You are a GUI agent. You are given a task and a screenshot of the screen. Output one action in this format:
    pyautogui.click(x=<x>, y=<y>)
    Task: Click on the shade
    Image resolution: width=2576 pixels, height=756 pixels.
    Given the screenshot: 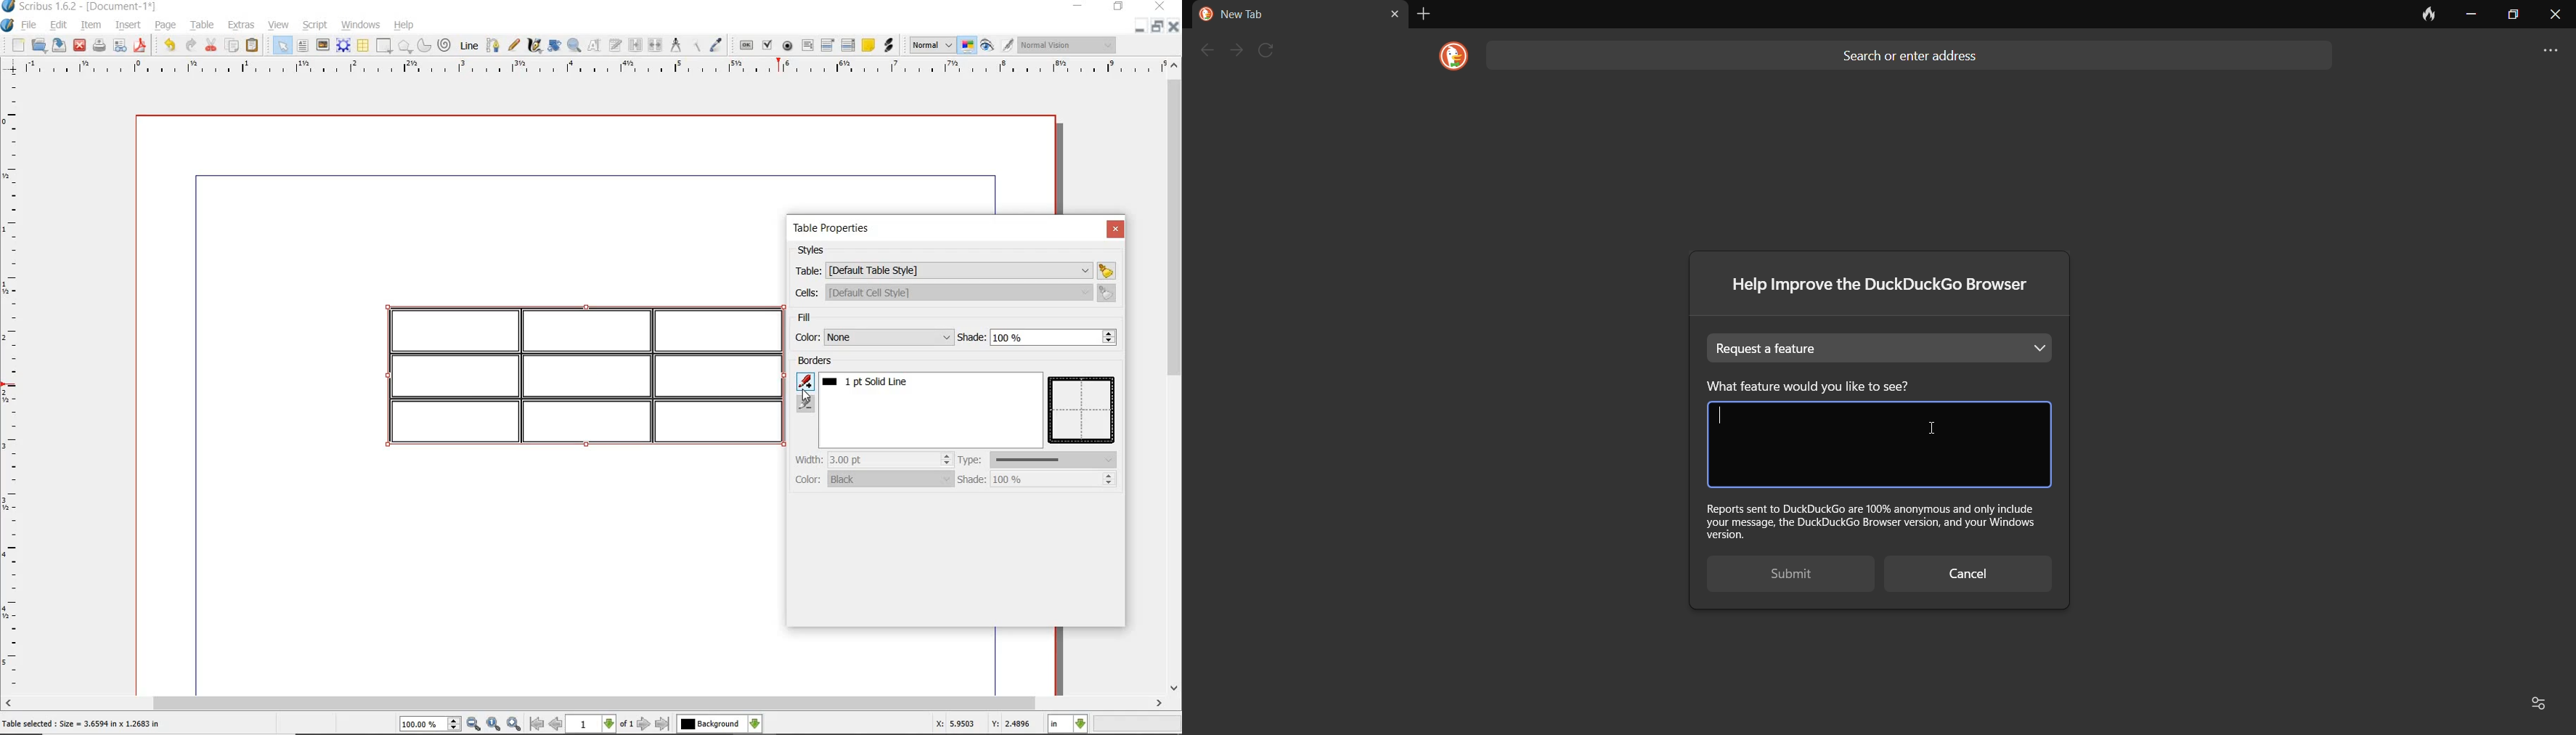 What is the action you would take?
    pyautogui.click(x=1038, y=337)
    